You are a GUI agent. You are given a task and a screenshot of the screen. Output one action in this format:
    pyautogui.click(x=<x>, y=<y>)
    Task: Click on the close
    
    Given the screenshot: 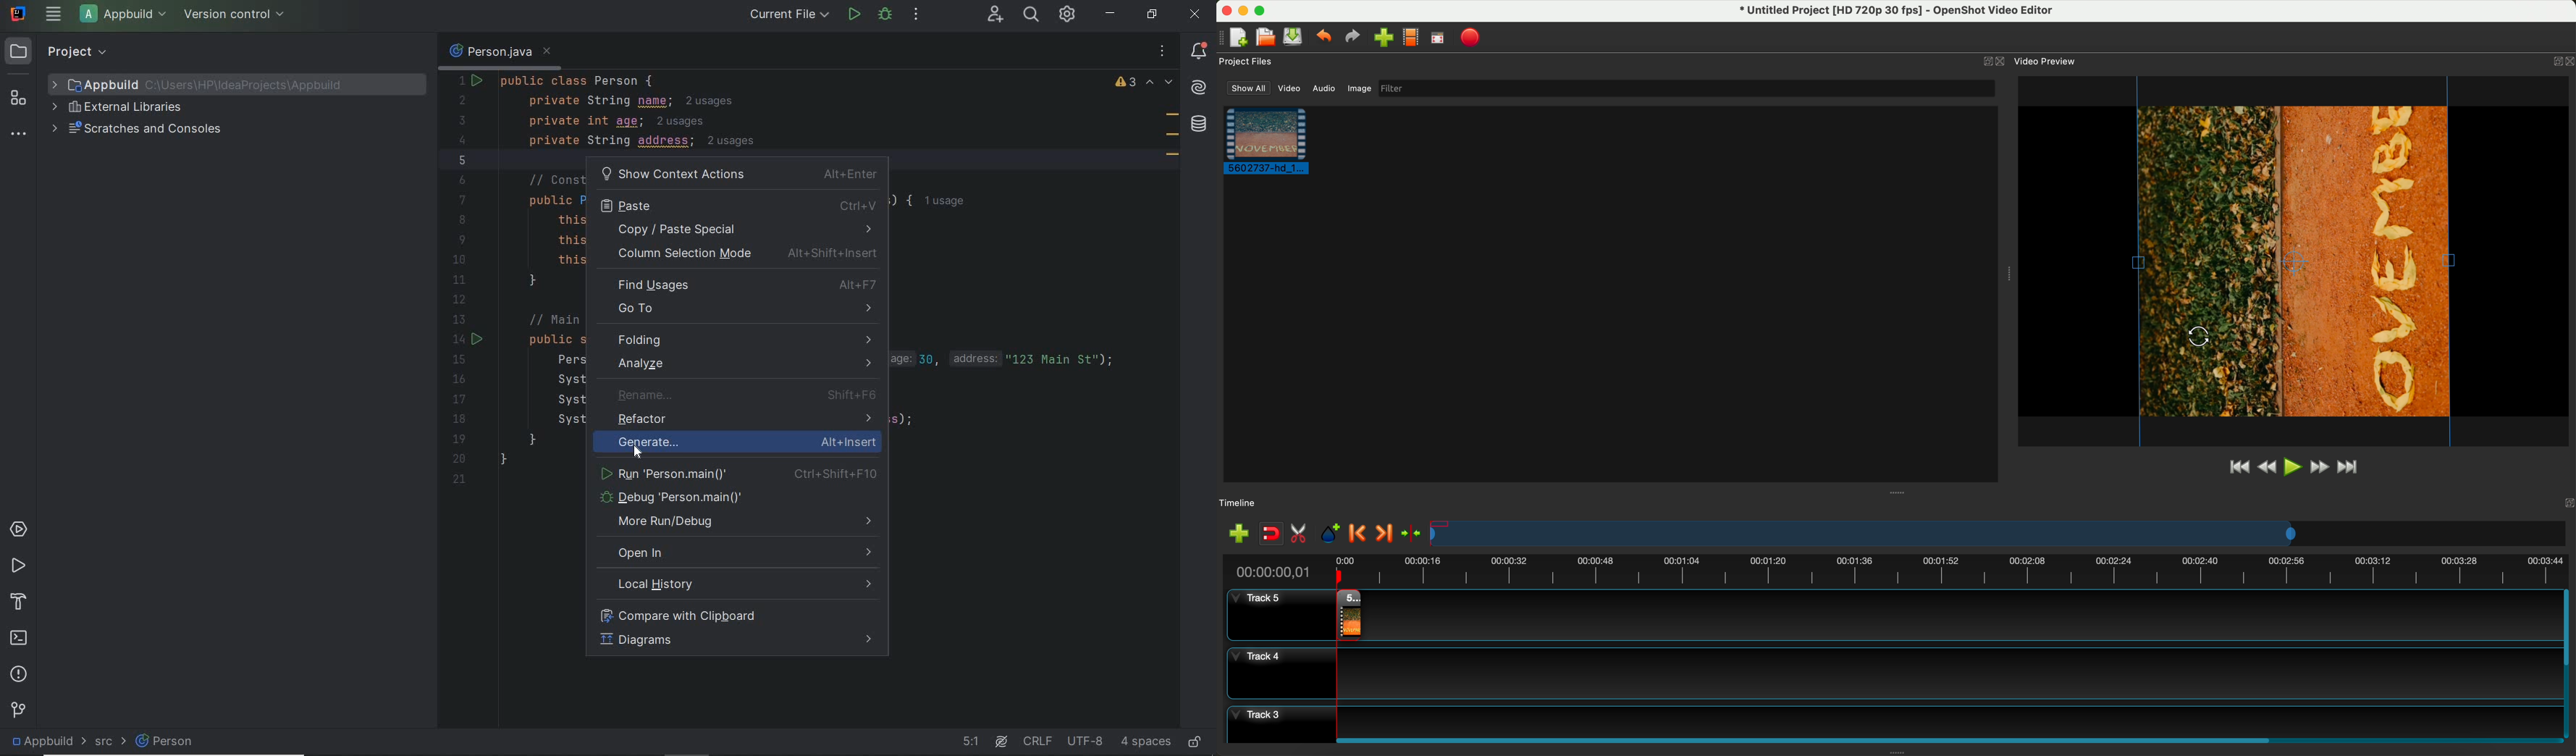 What is the action you would take?
    pyautogui.click(x=2003, y=62)
    